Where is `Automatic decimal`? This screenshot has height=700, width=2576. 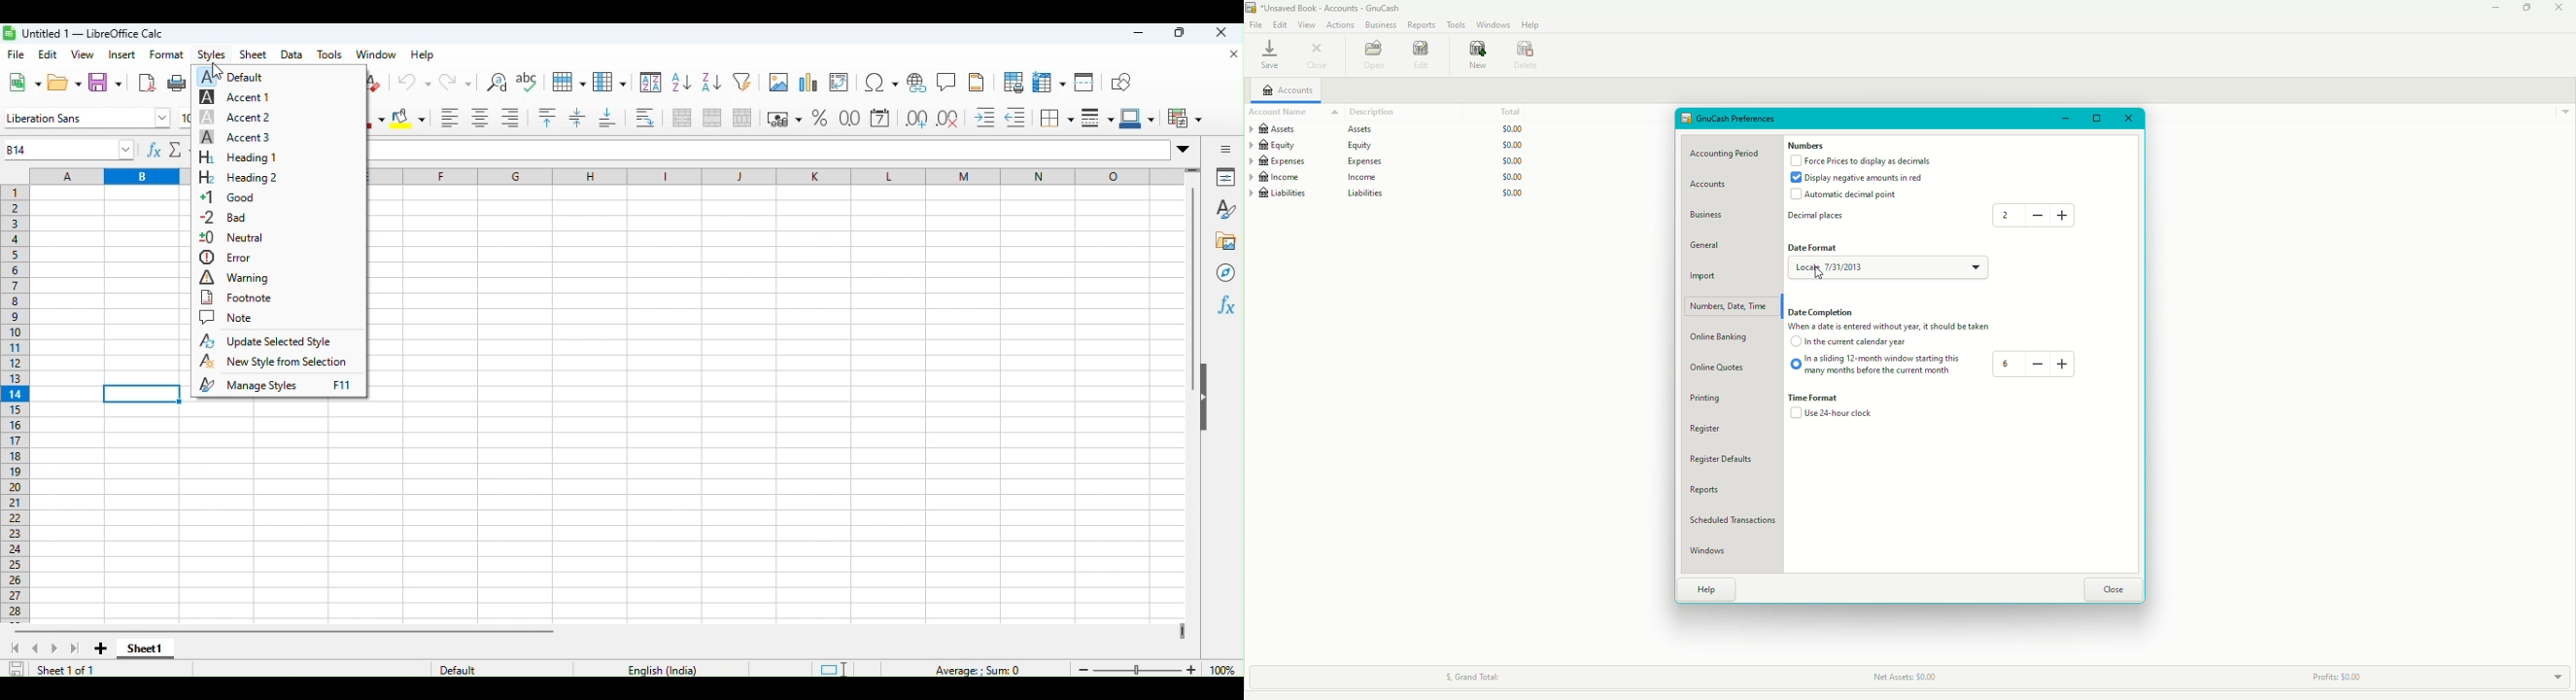
Automatic decimal is located at coordinates (1845, 195).